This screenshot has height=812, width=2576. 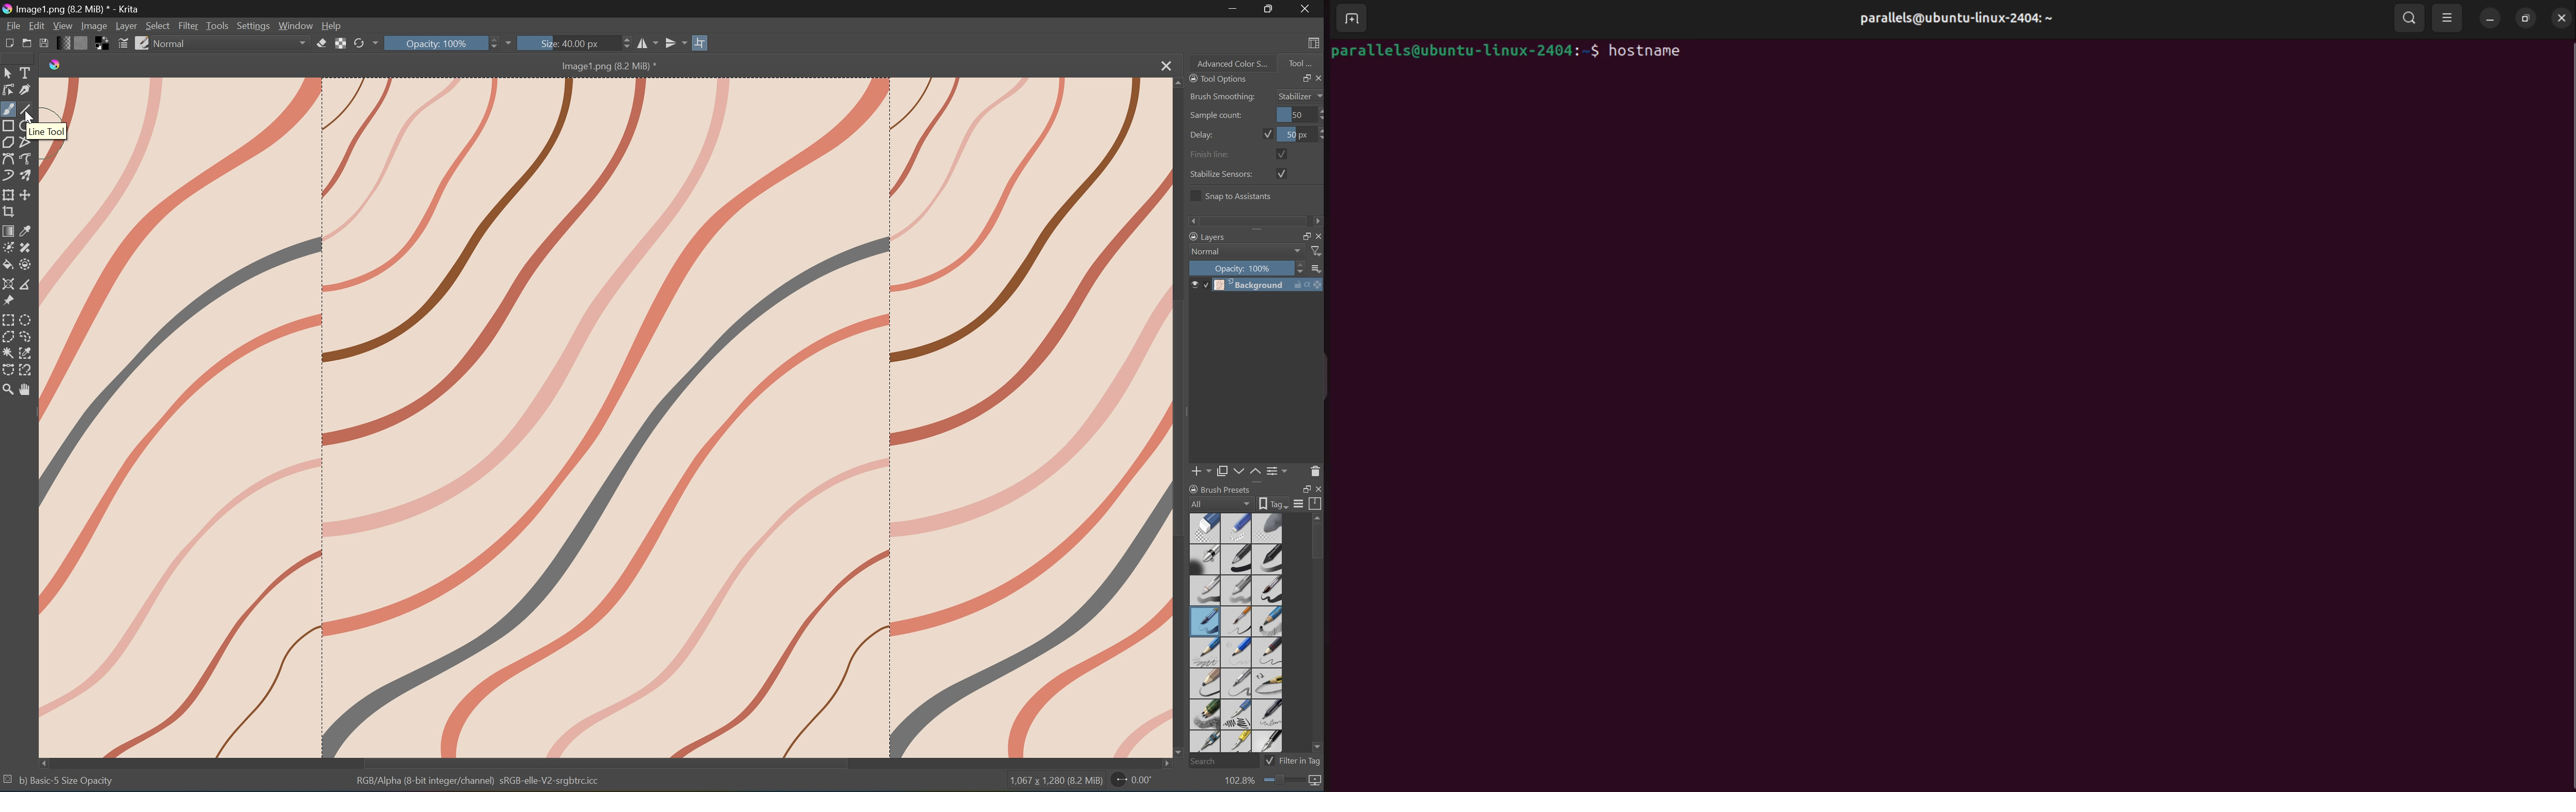 What do you see at coordinates (1300, 96) in the screenshot?
I see `Stabilizer` at bounding box center [1300, 96].